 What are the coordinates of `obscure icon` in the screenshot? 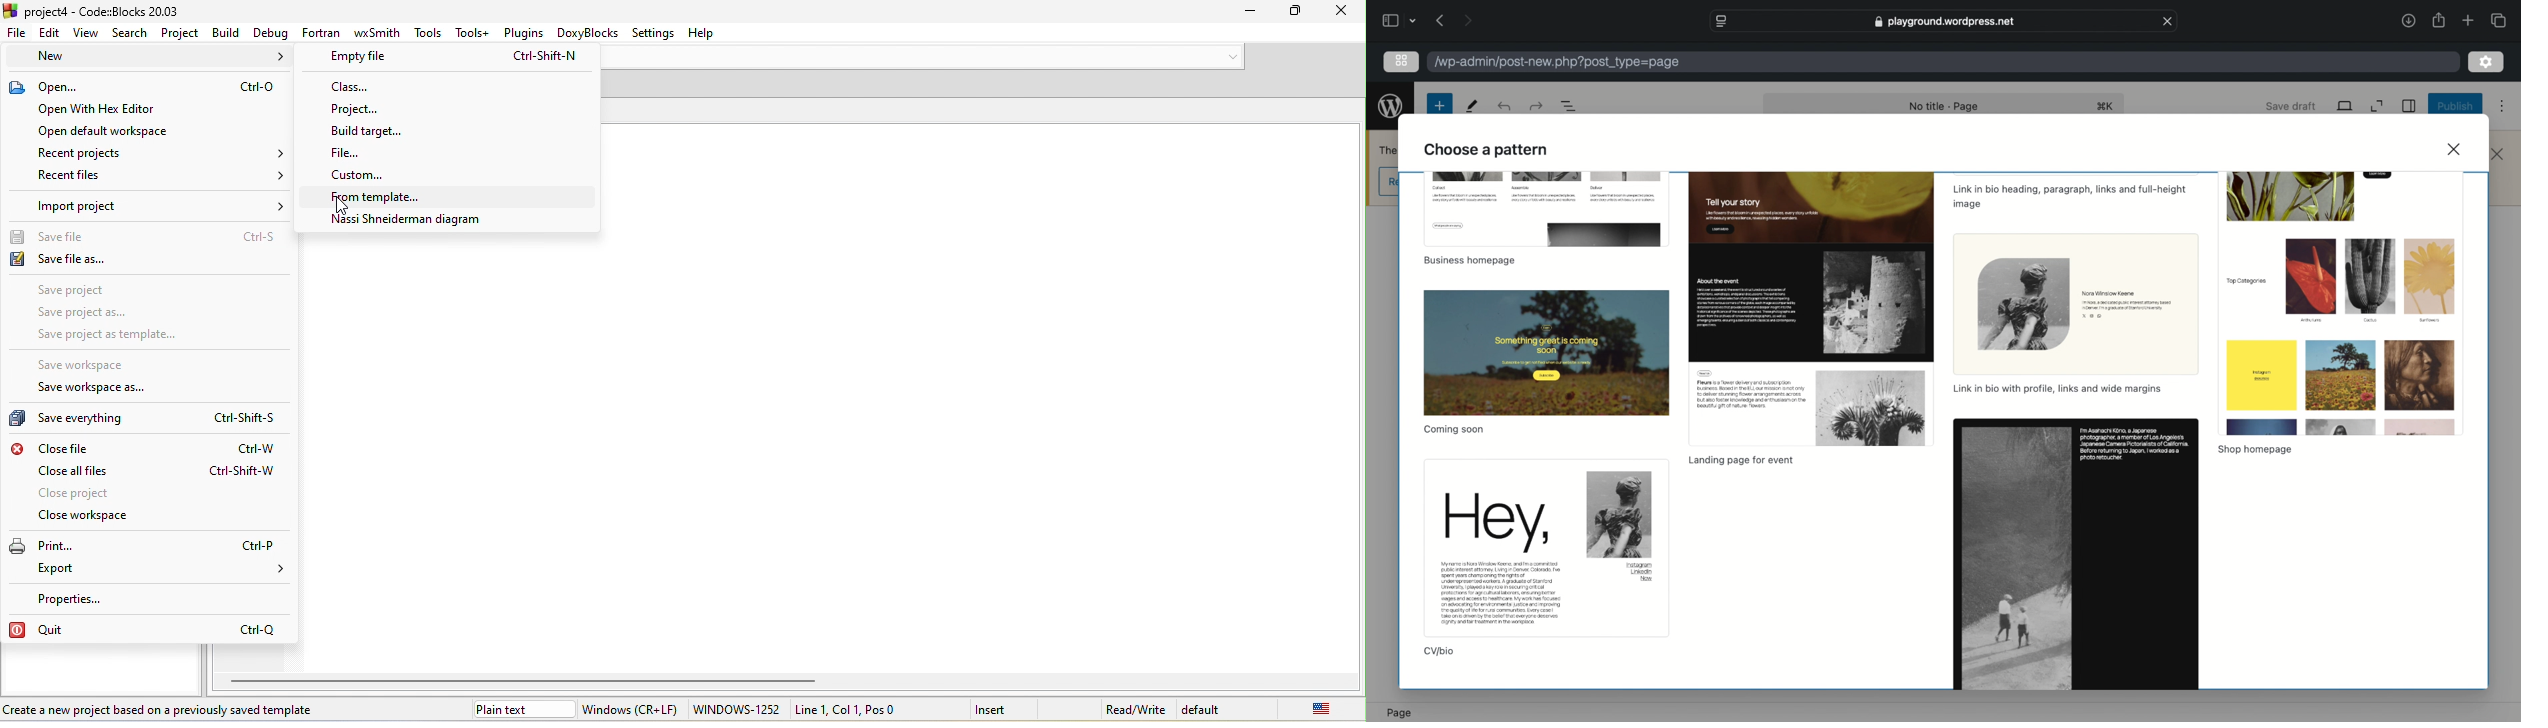 It's located at (1388, 183).